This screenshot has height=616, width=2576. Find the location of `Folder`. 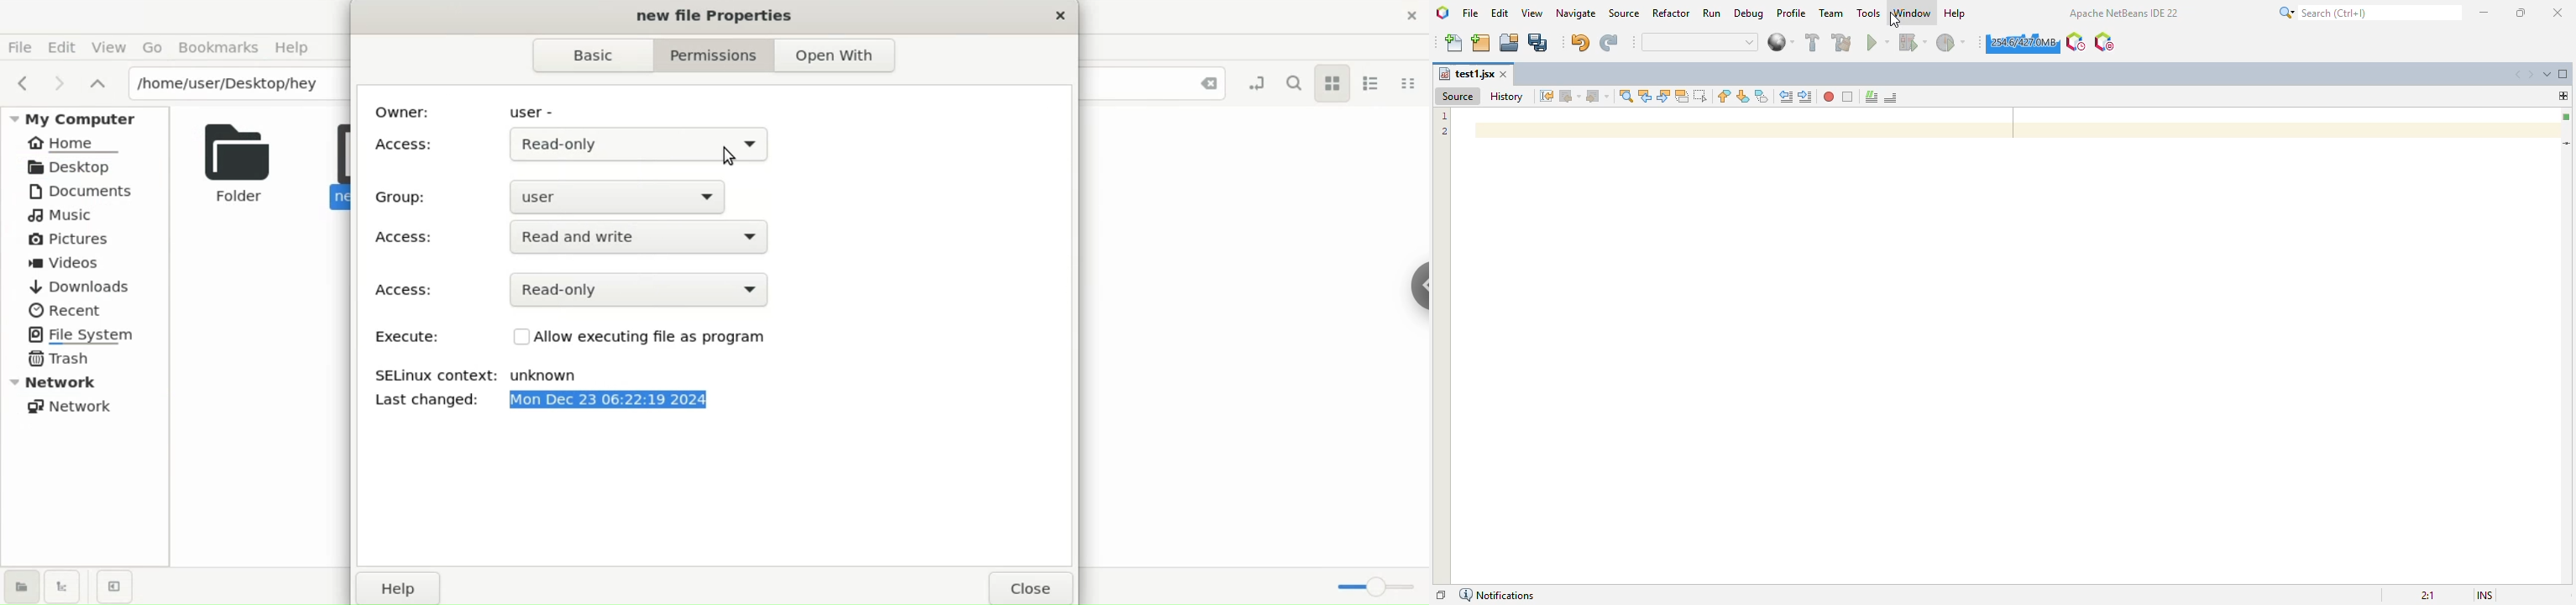

Folder is located at coordinates (233, 162).